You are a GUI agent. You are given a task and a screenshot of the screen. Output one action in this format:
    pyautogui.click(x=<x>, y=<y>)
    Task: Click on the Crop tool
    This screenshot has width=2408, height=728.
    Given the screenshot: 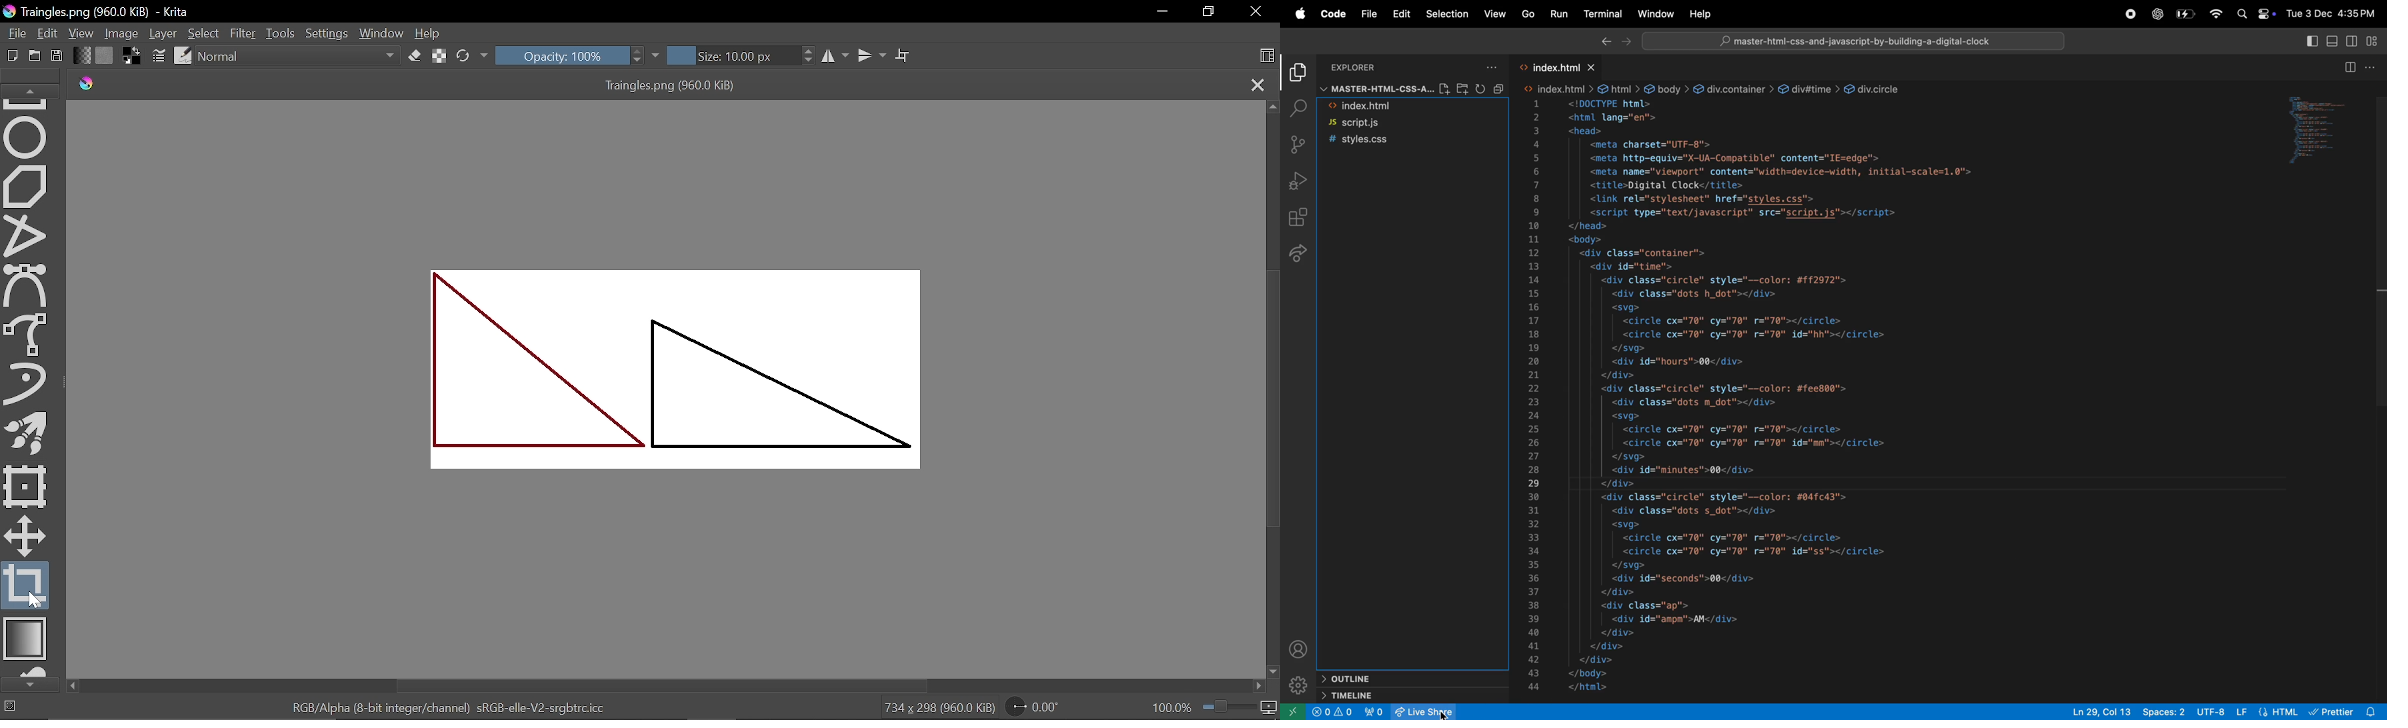 What is the action you would take?
    pyautogui.click(x=26, y=586)
    